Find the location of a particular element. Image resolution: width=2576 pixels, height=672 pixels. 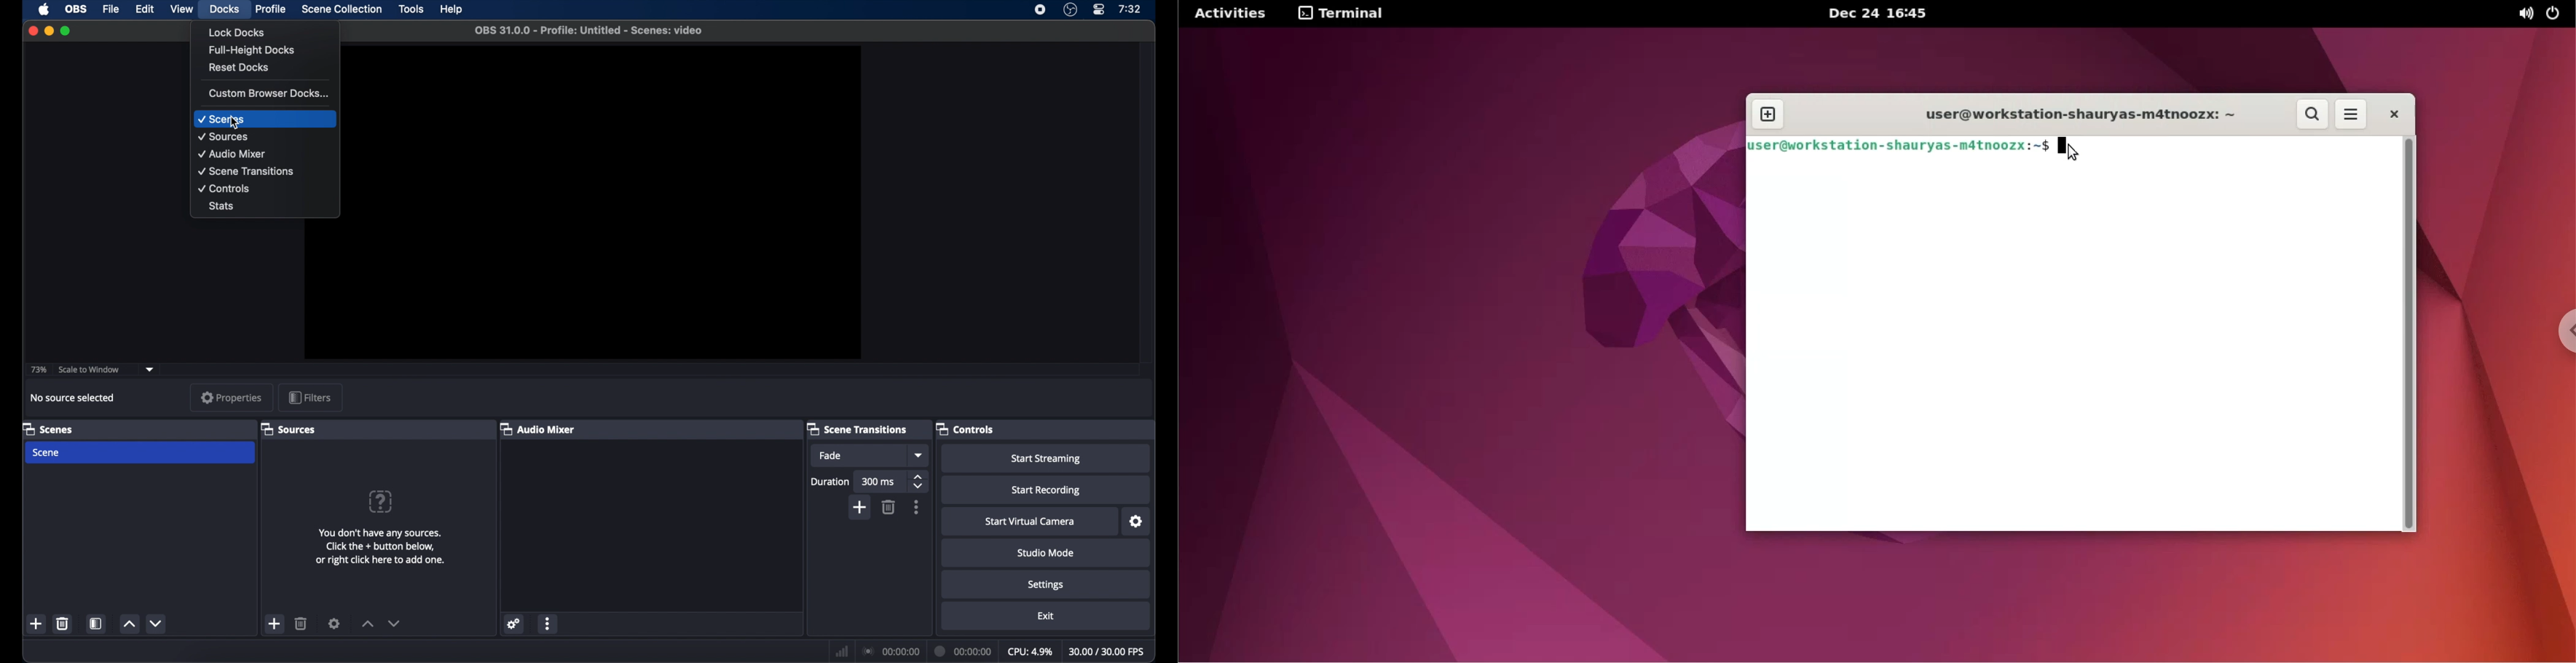

more options is located at coordinates (549, 624).